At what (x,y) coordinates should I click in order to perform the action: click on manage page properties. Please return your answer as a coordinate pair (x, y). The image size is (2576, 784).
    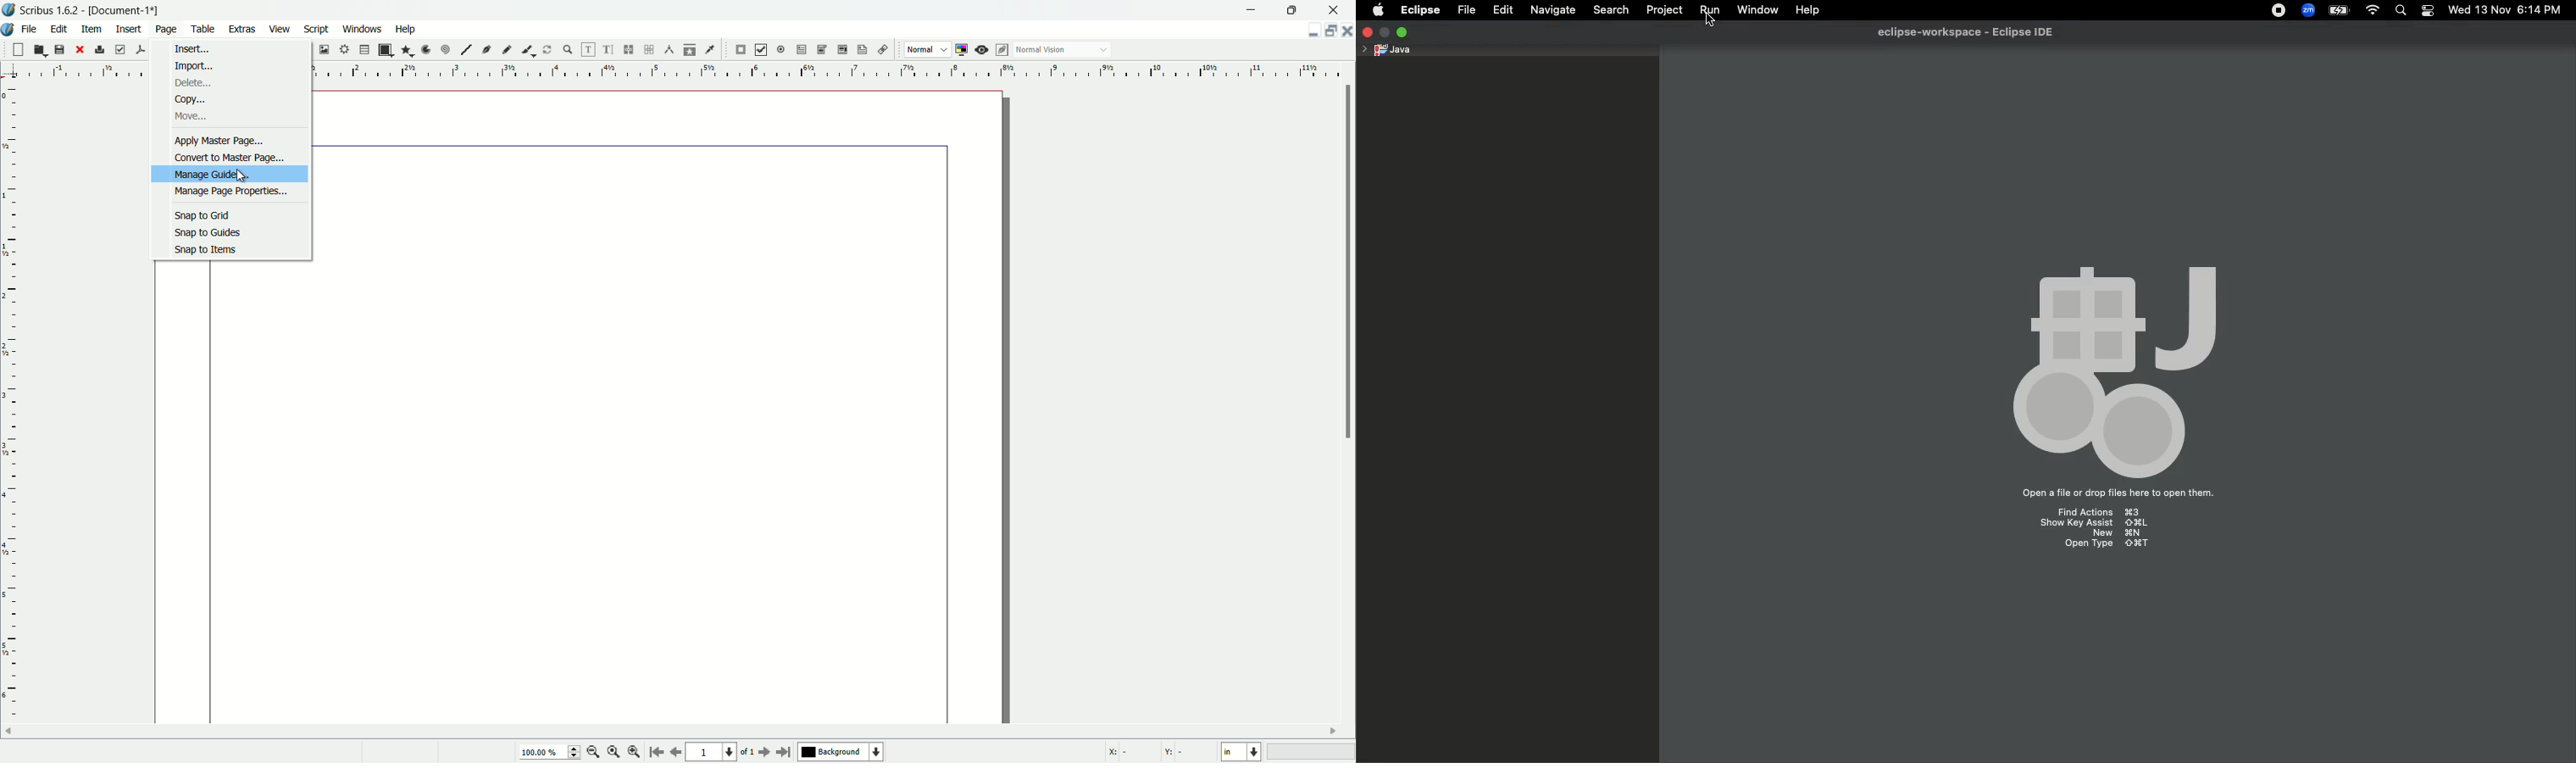
    Looking at the image, I should click on (231, 192).